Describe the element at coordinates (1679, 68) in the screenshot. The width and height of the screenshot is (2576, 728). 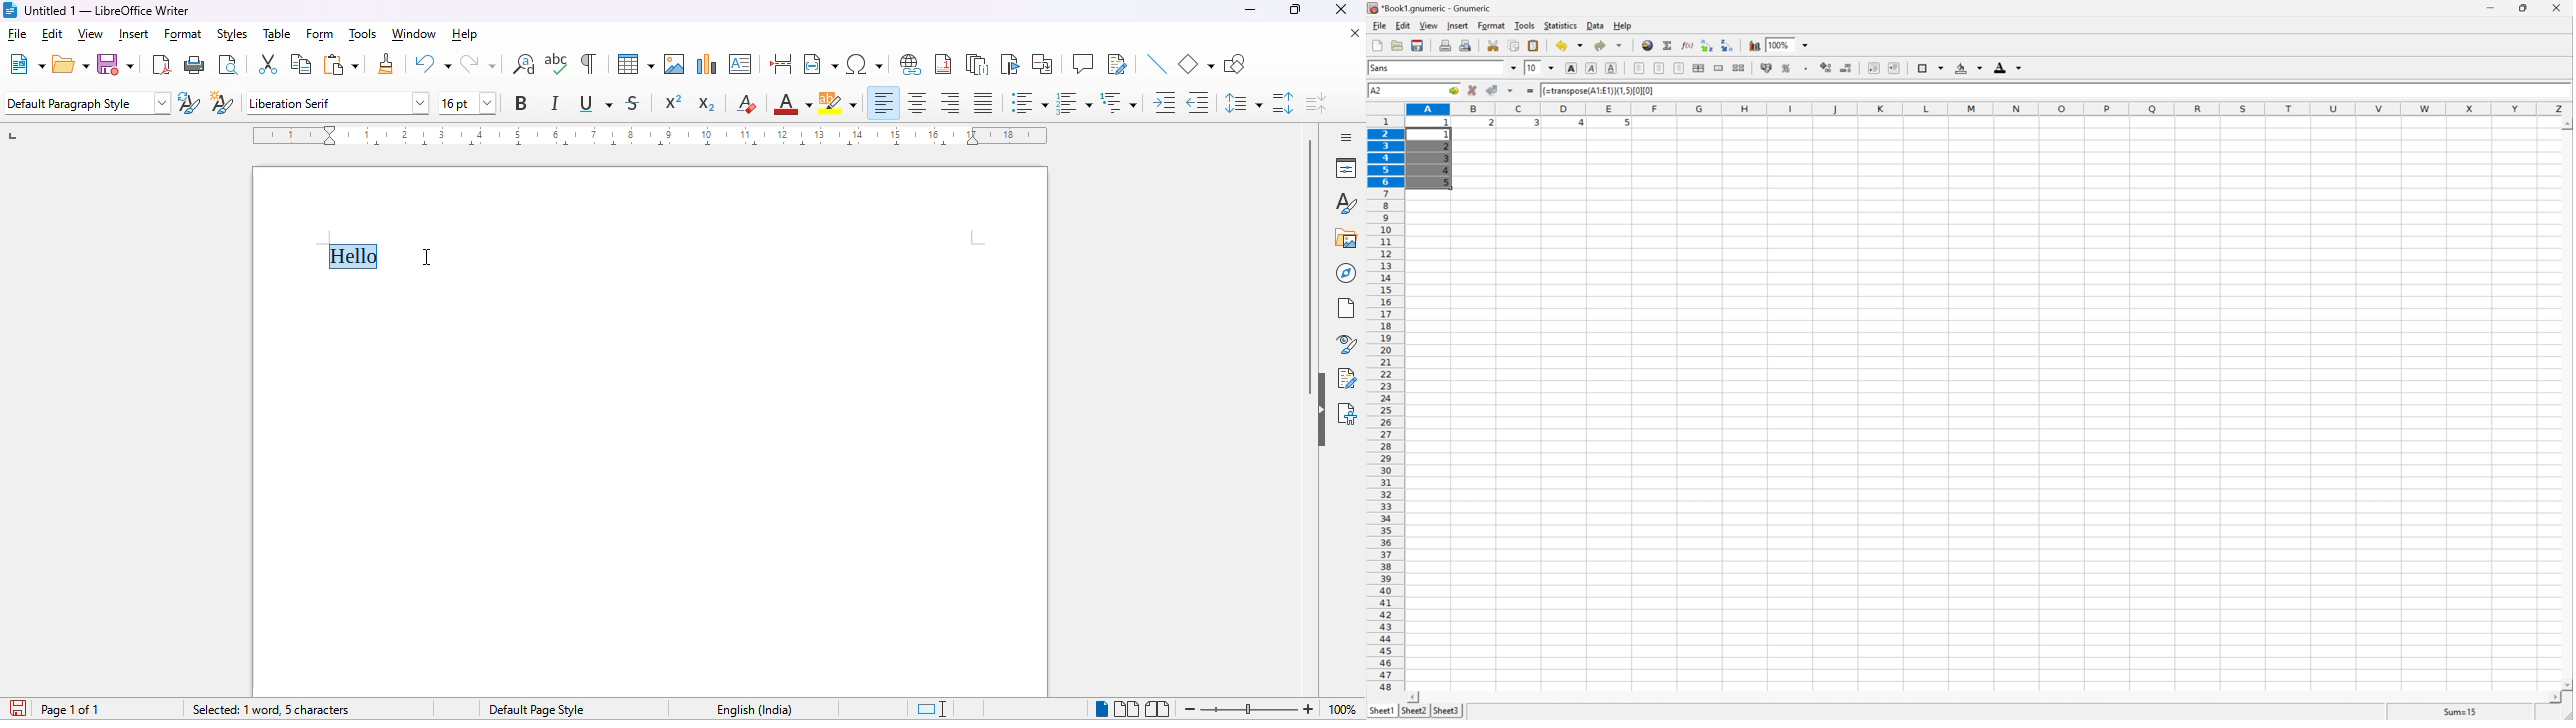
I see `align right` at that location.